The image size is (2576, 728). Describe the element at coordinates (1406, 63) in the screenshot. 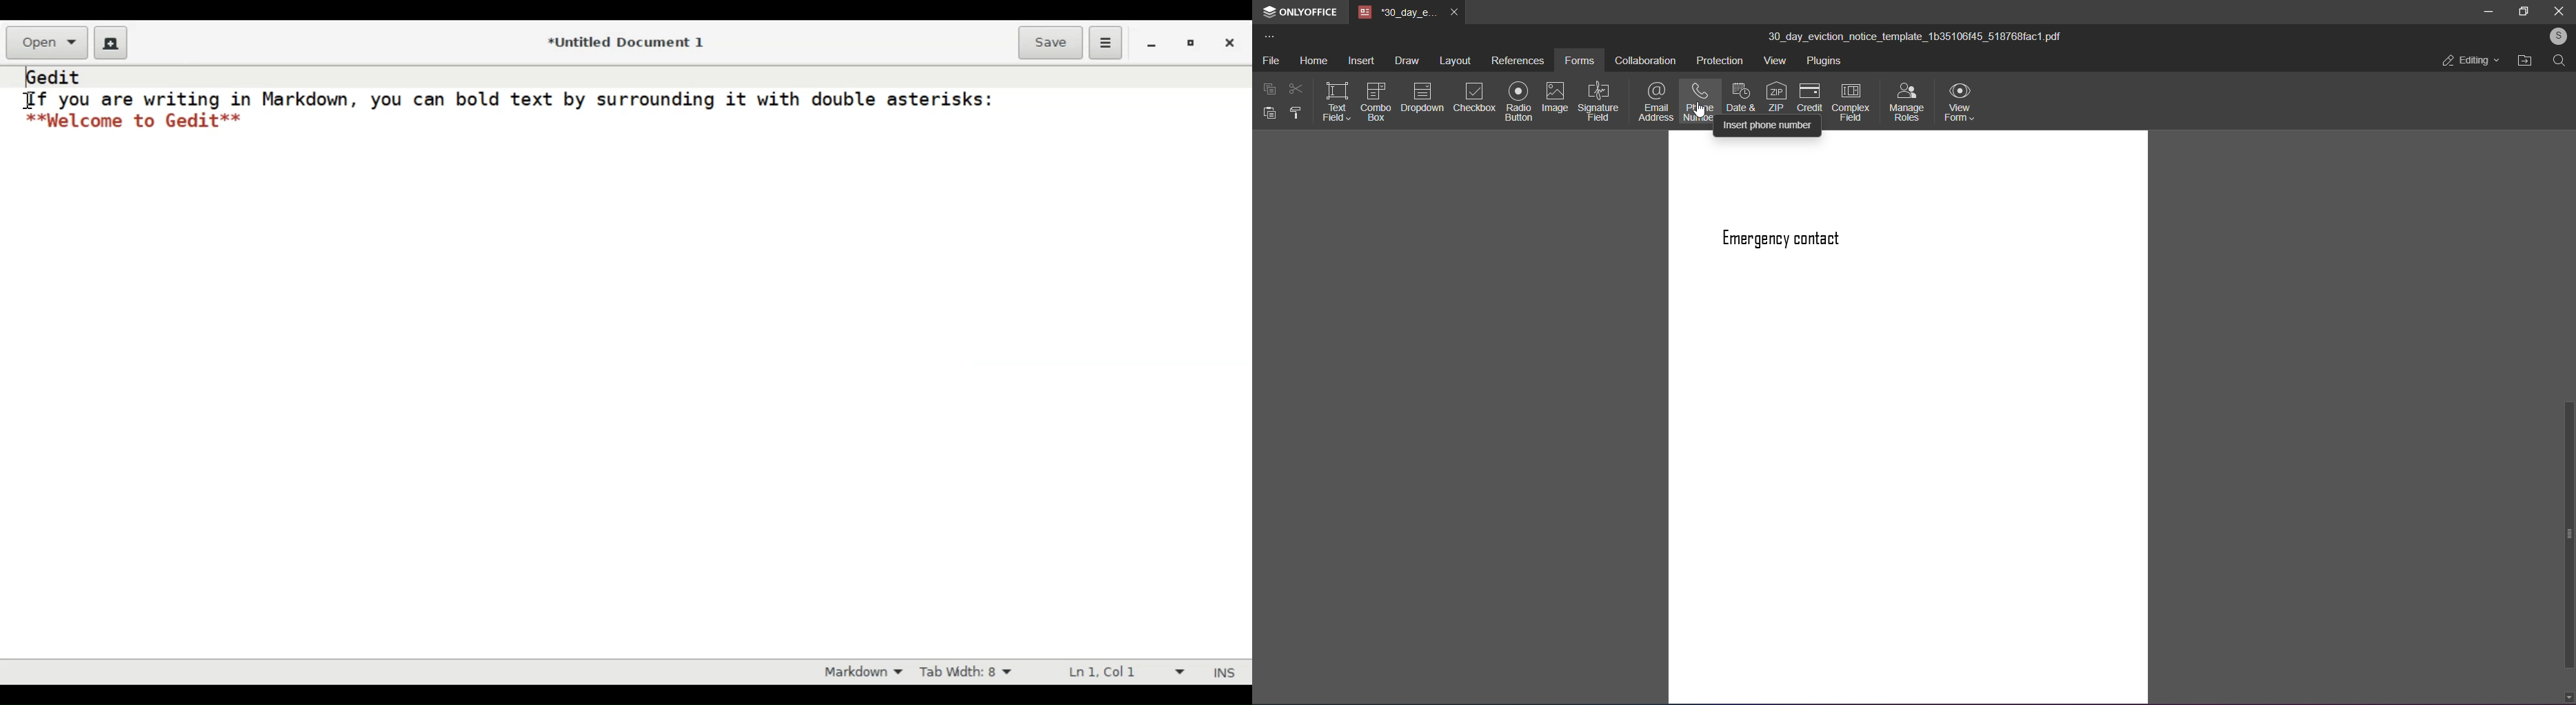

I see `draw` at that location.